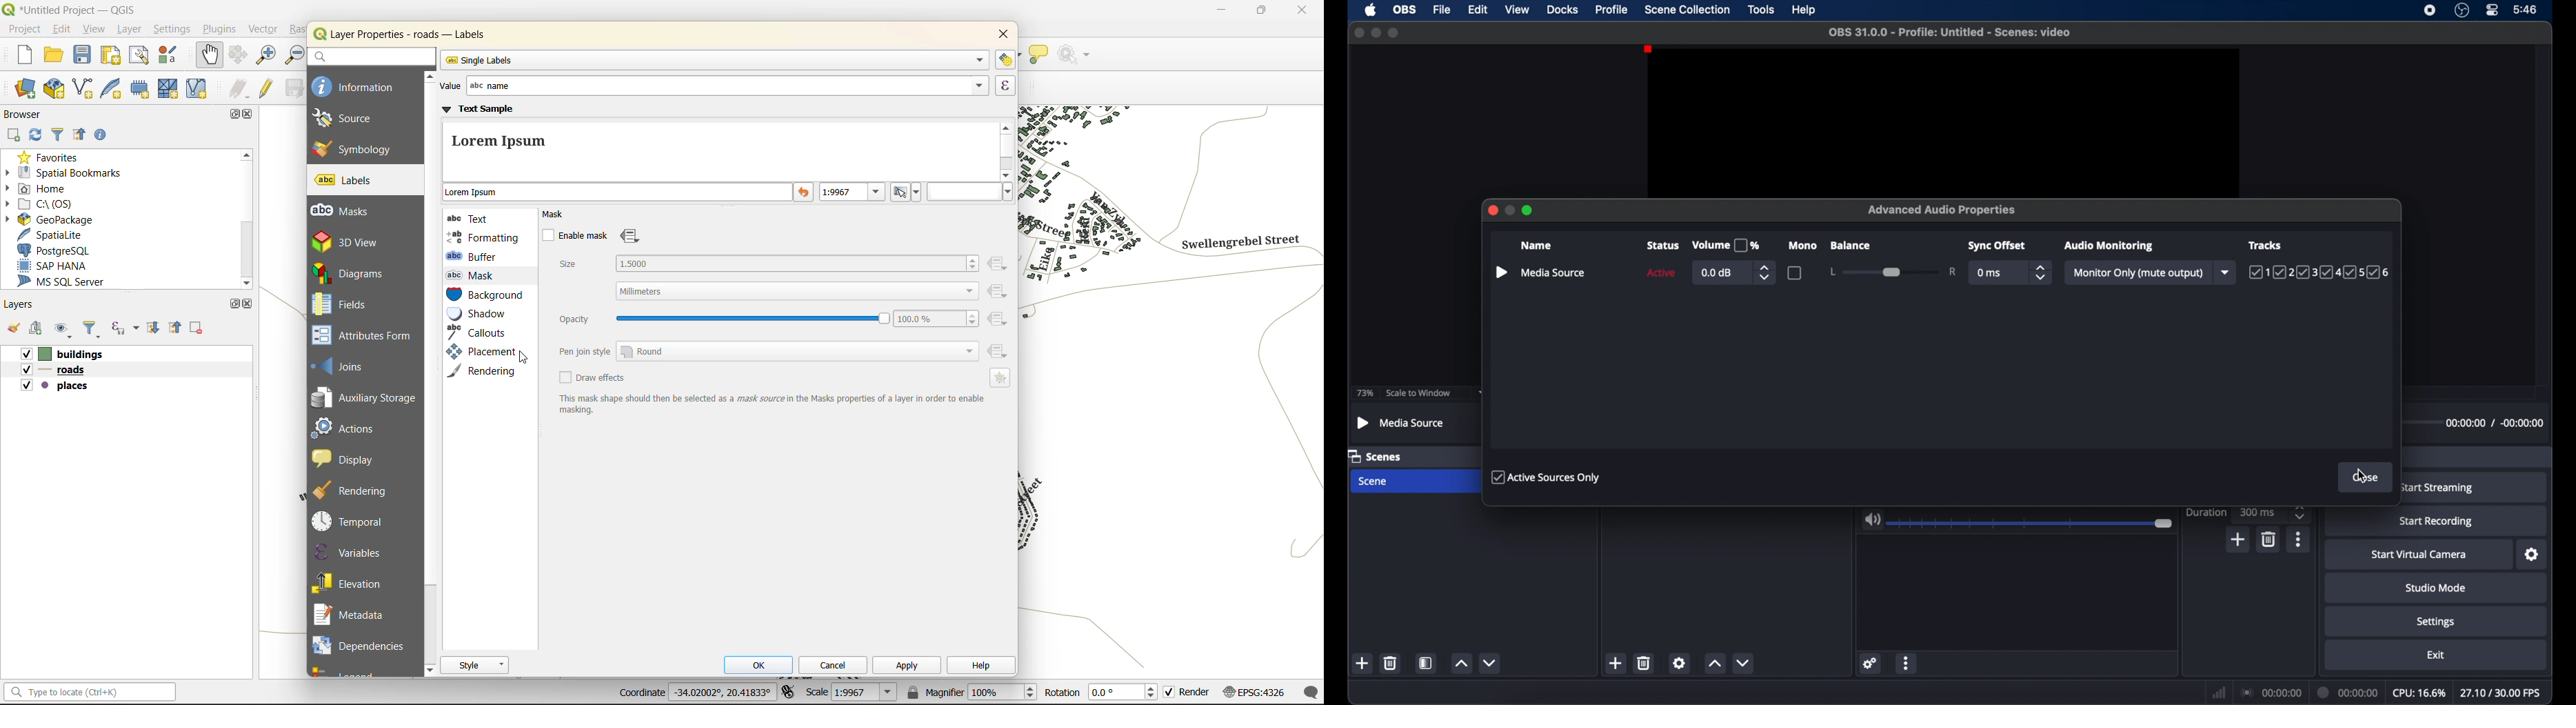  I want to click on mask, so click(559, 215).